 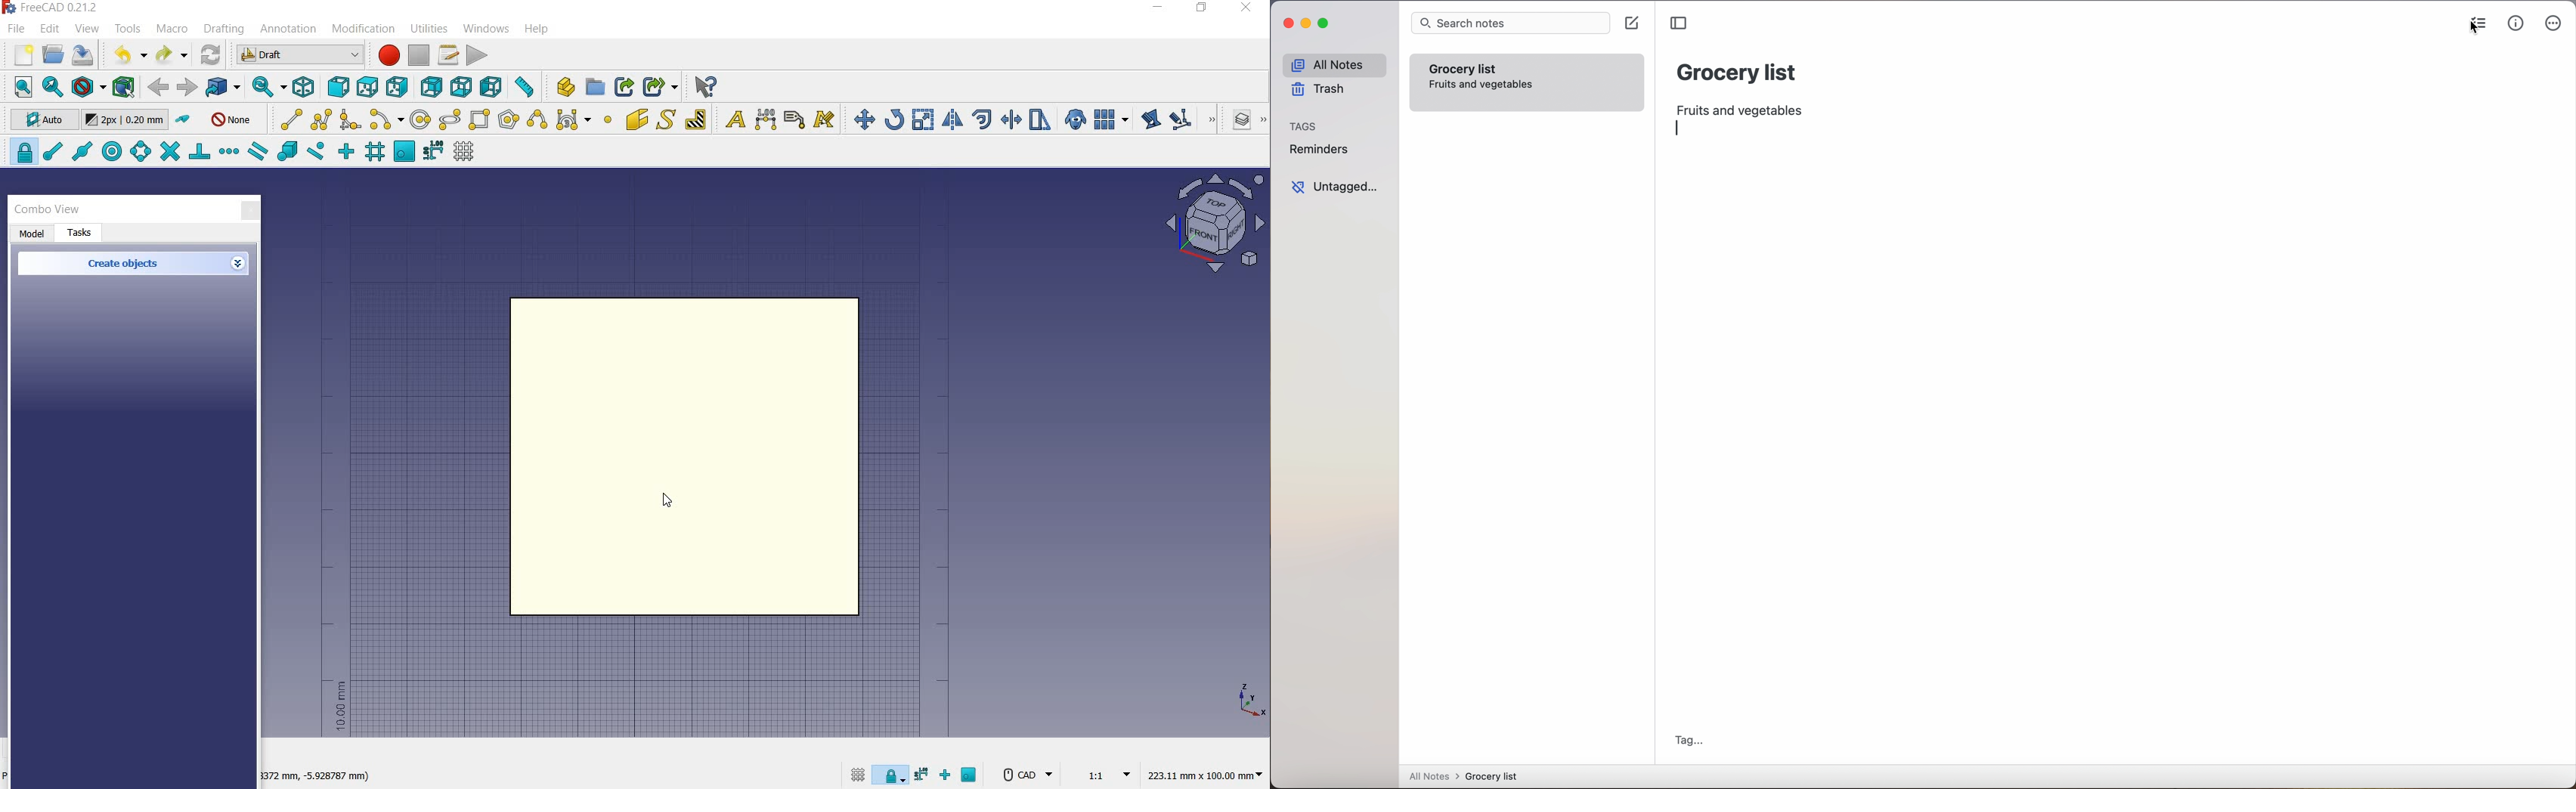 I want to click on circle, so click(x=421, y=120).